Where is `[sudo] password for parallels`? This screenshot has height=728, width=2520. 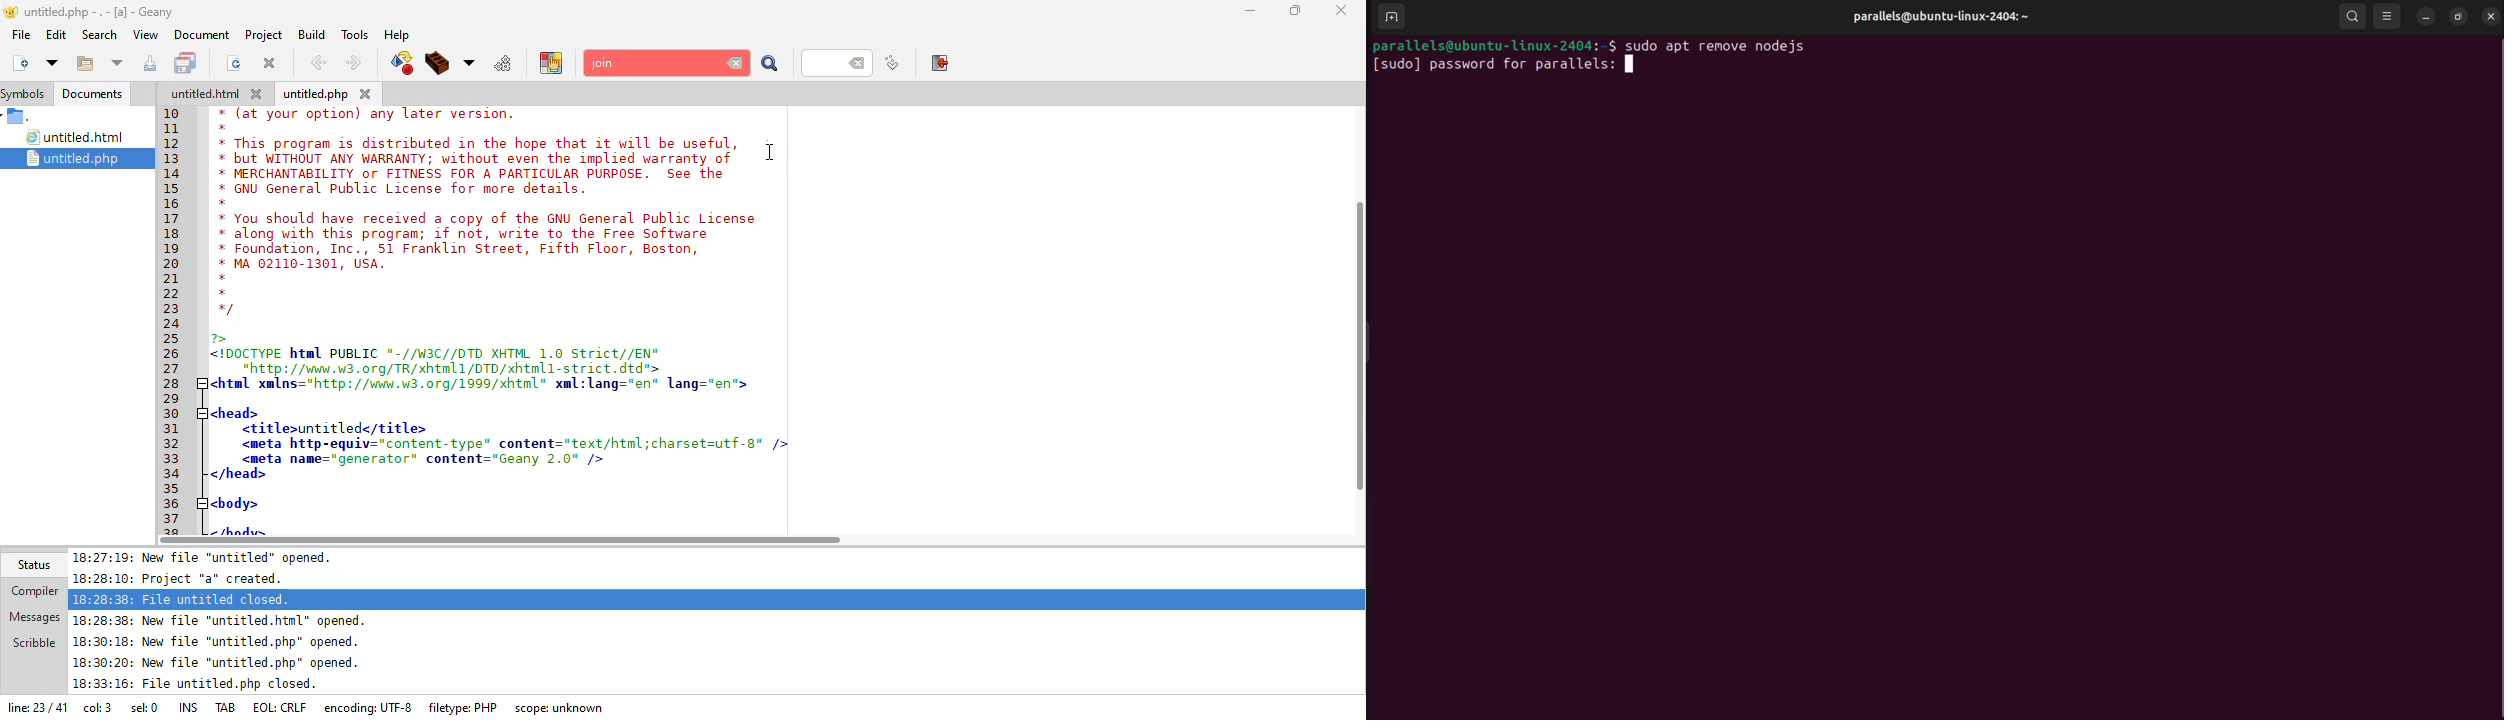 [sudo] password for parallels is located at coordinates (1513, 68).